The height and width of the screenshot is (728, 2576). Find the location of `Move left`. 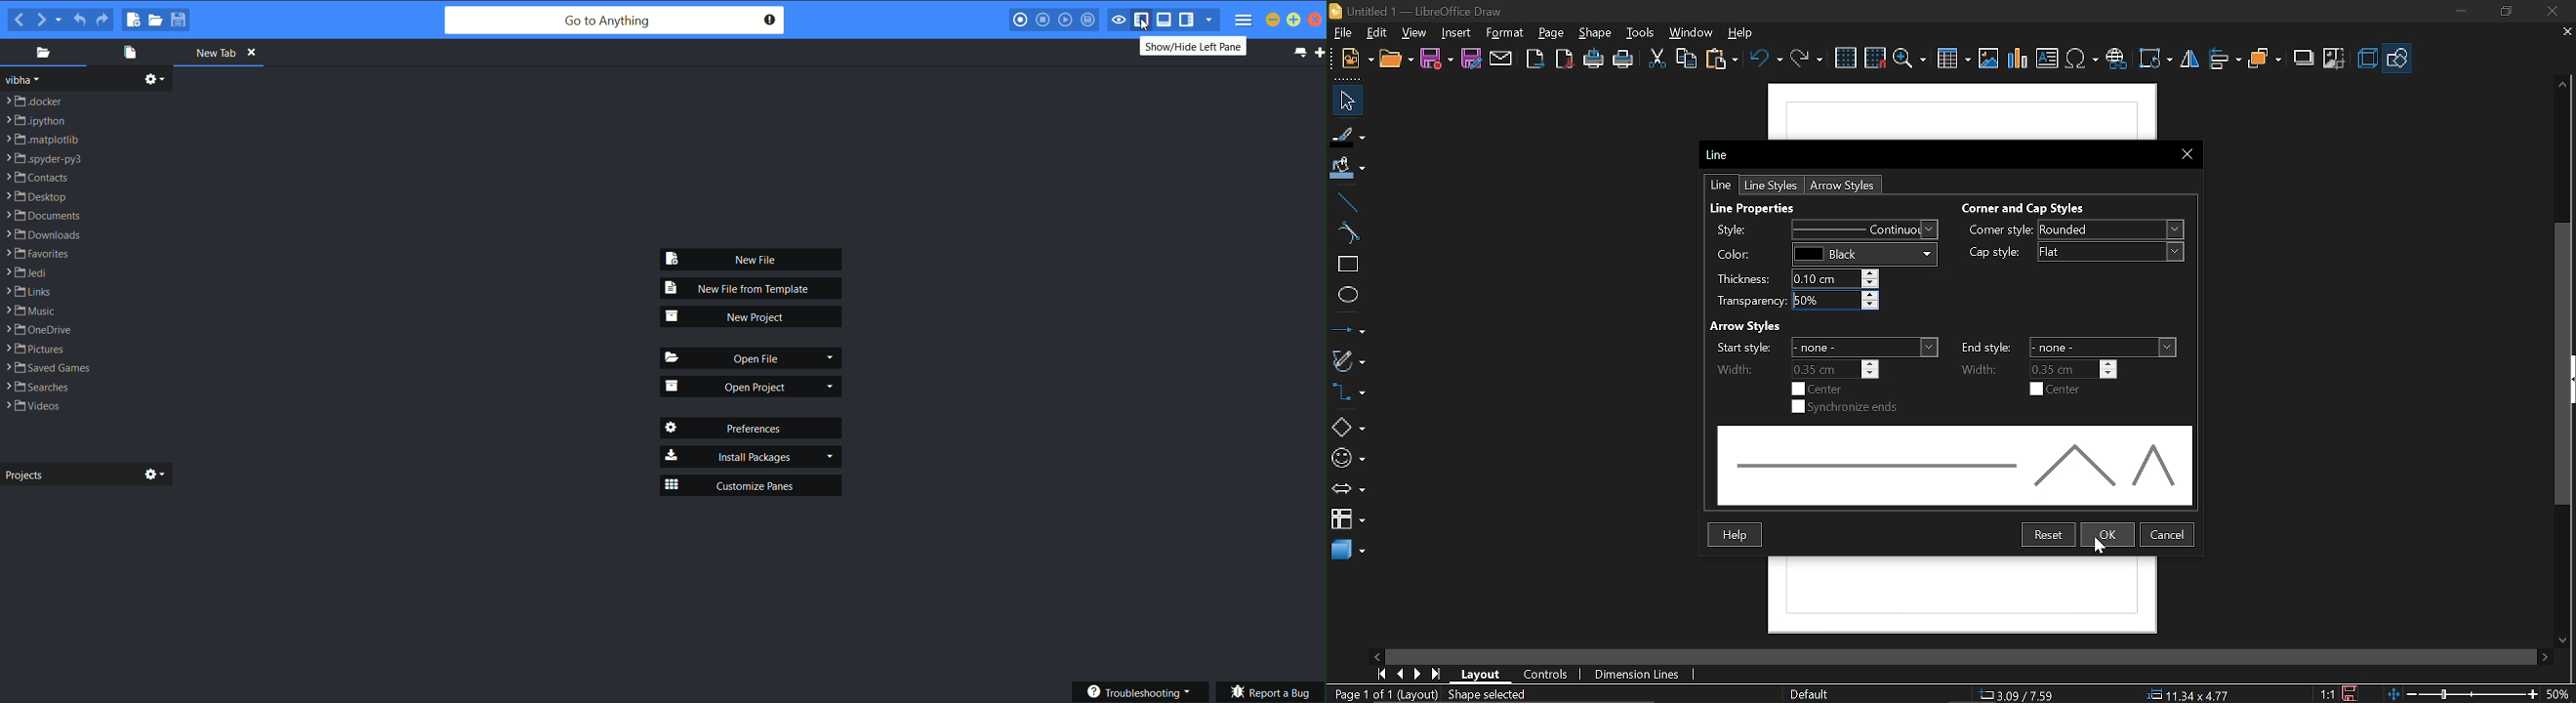

Move left is located at coordinates (1379, 654).